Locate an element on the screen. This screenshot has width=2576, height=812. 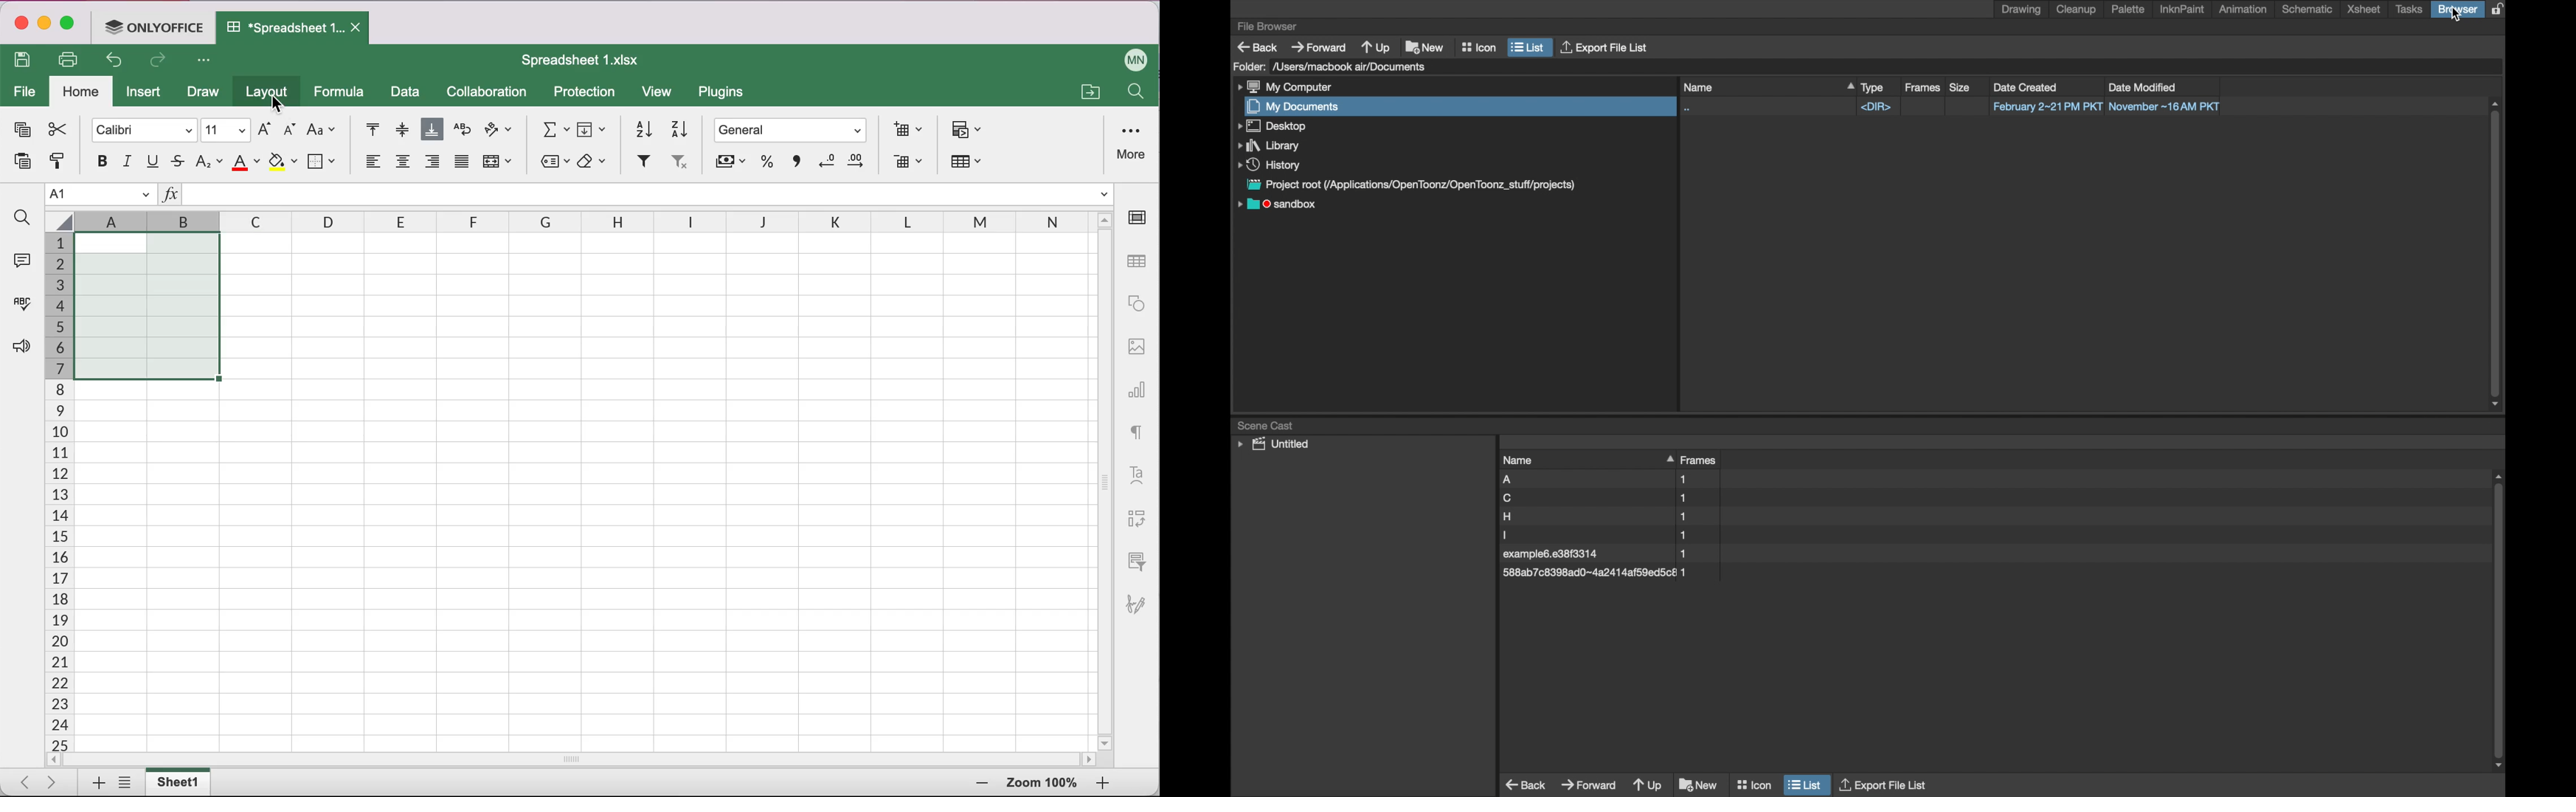
print is located at coordinates (72, 59).